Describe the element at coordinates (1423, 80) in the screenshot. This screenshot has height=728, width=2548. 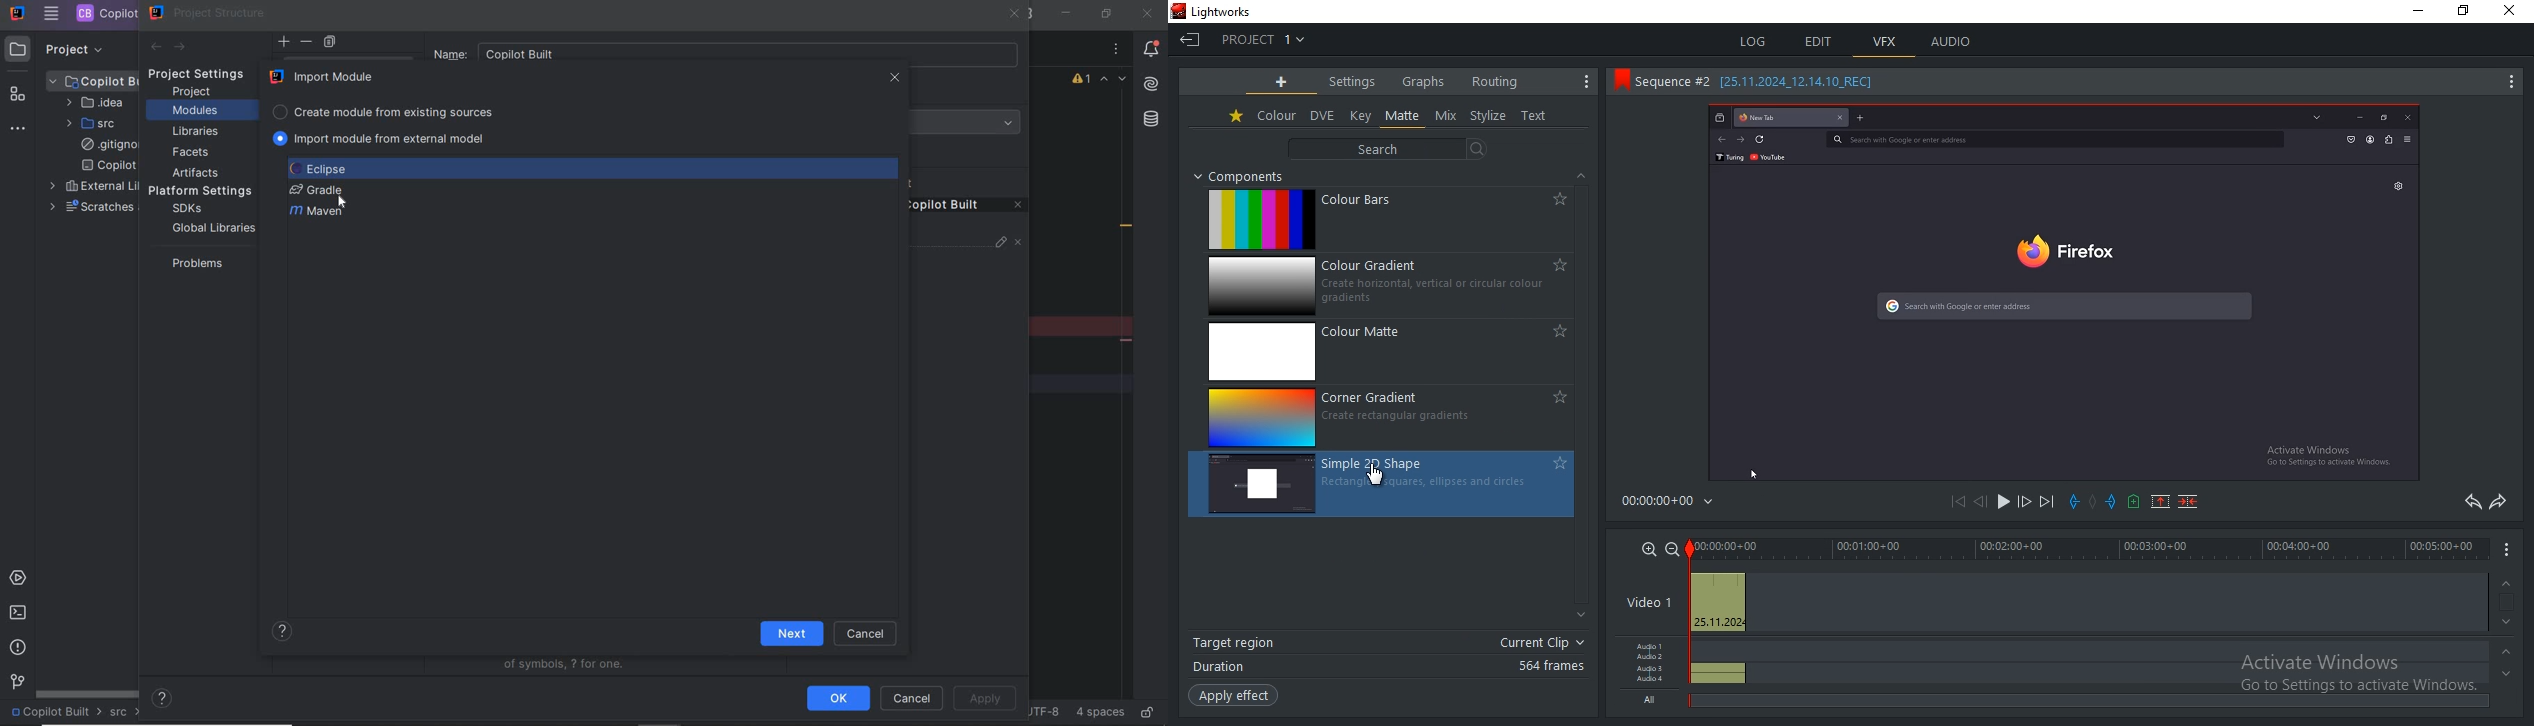
I see `graphs` at that location.